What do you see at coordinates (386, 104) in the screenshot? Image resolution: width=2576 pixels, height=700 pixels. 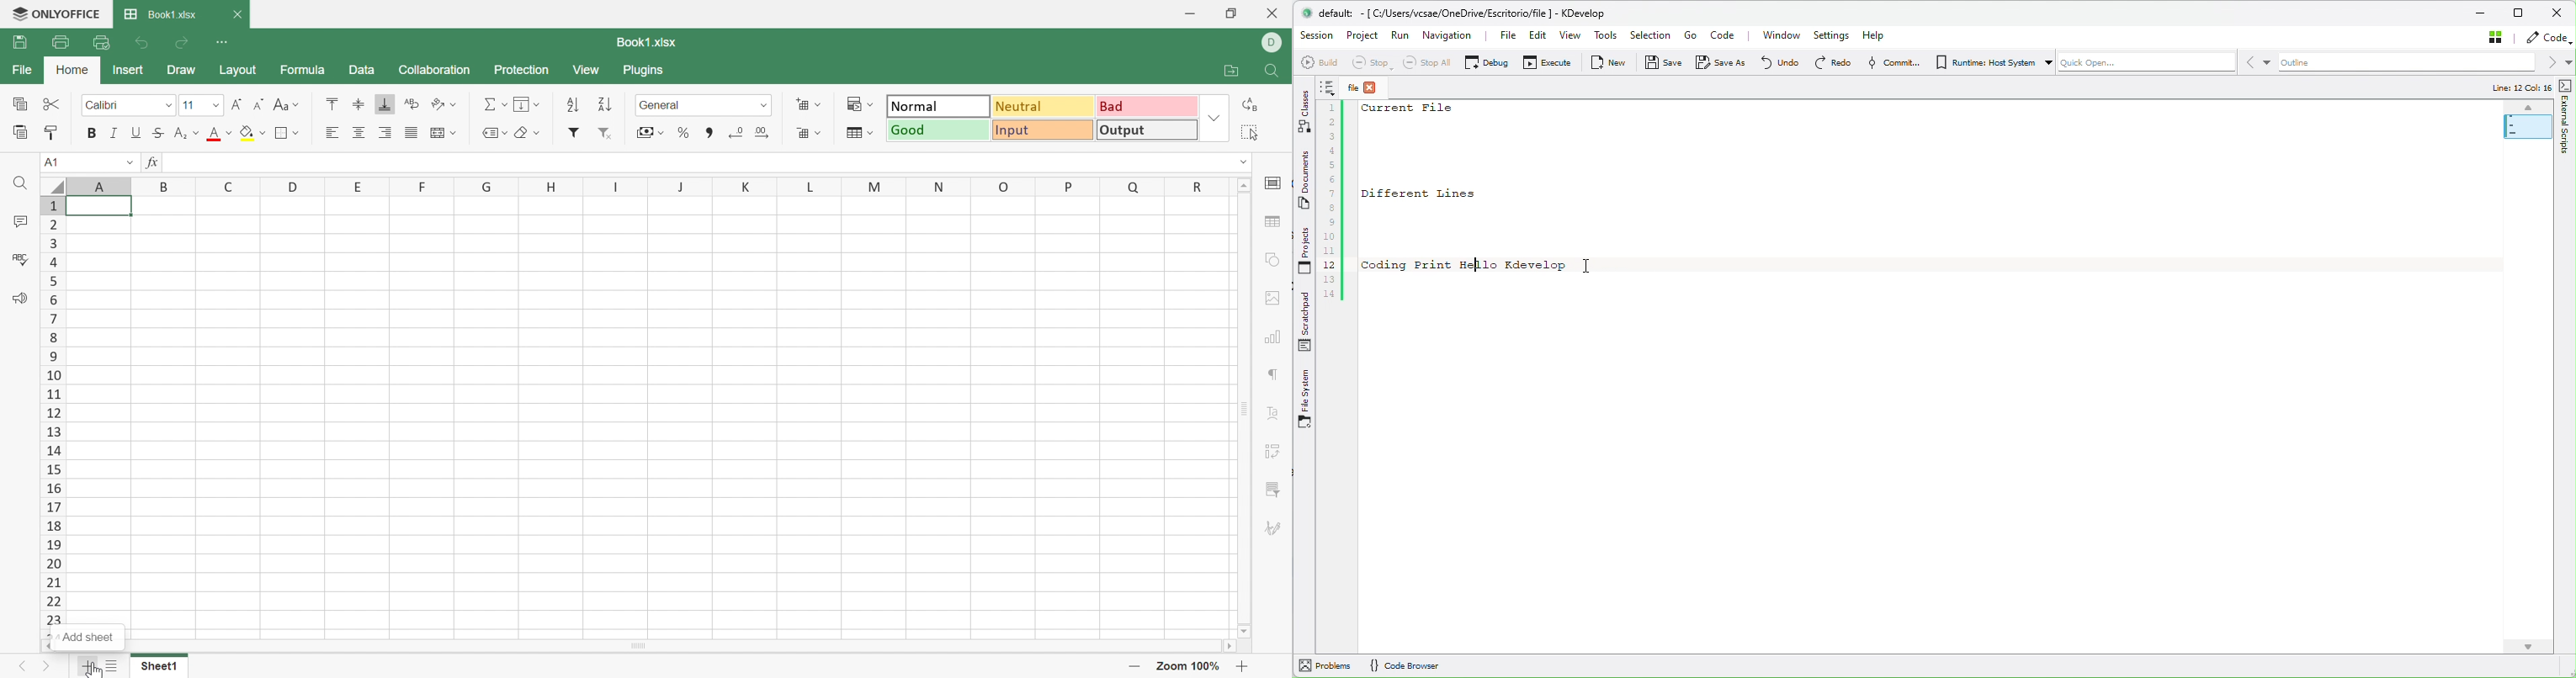 I see `Align Bottom` at bounding box center [386, 104].